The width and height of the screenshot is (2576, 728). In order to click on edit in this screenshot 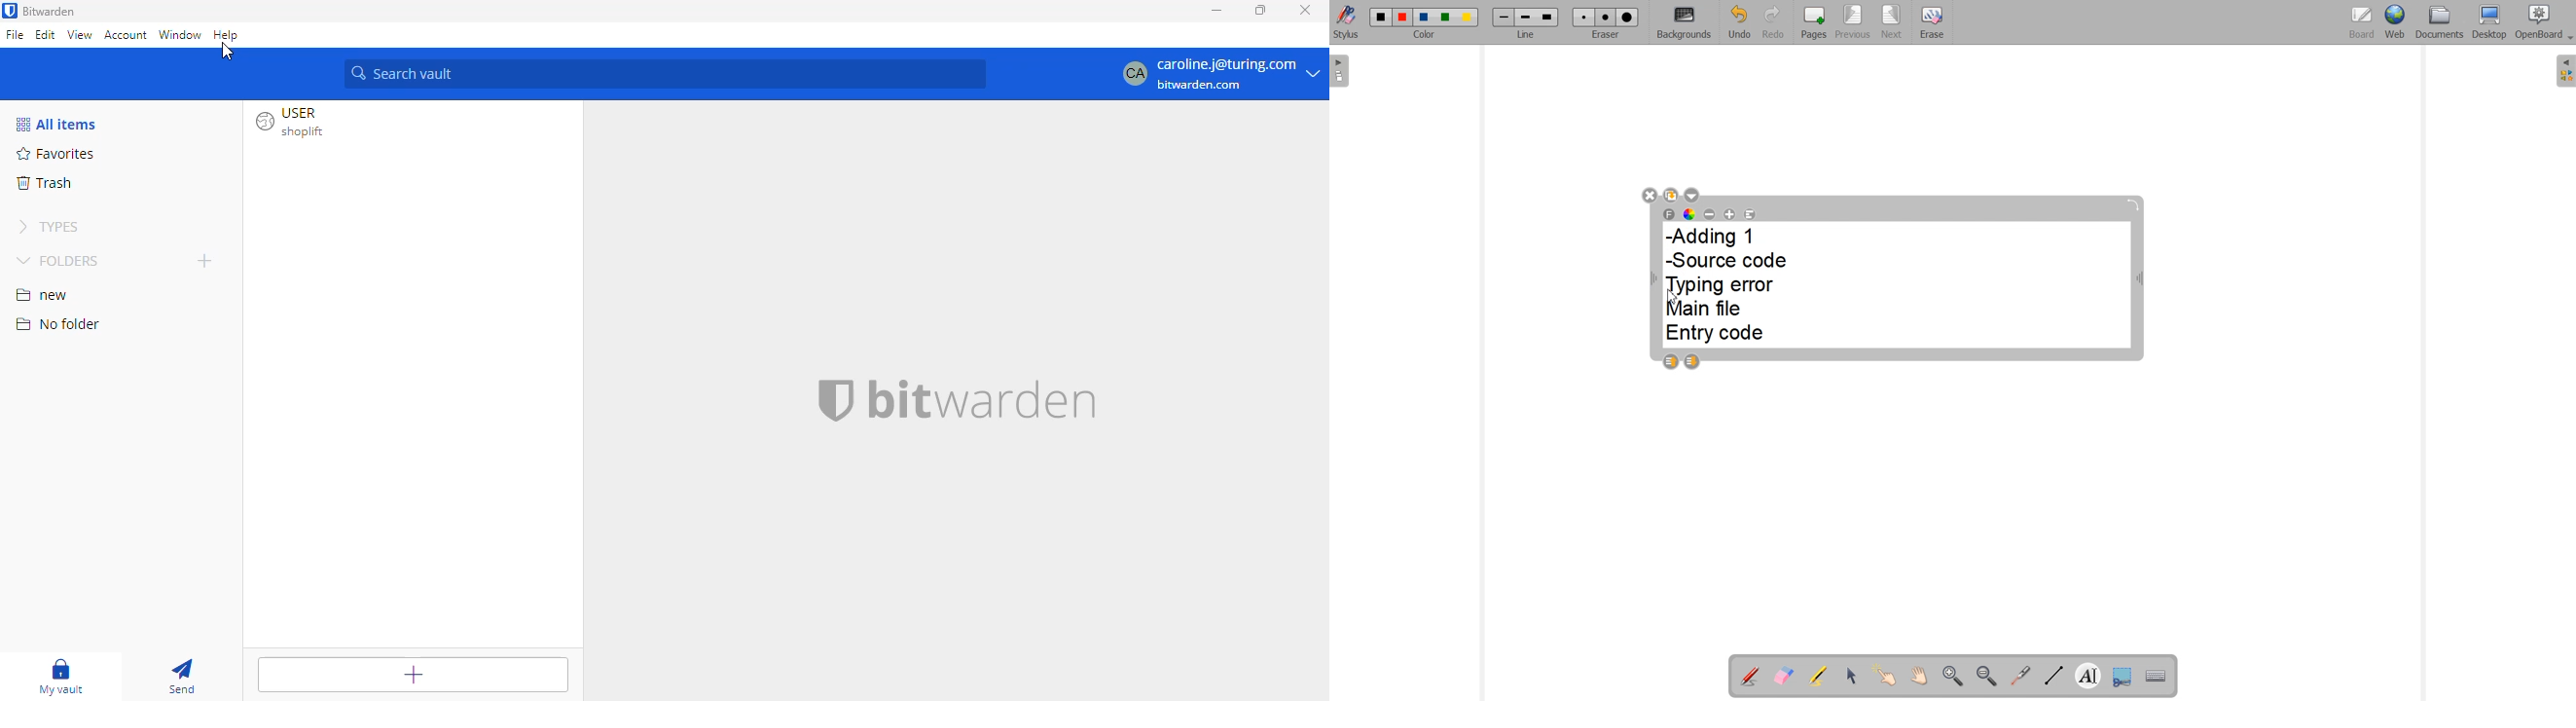, I will do `click(46, 34)`.